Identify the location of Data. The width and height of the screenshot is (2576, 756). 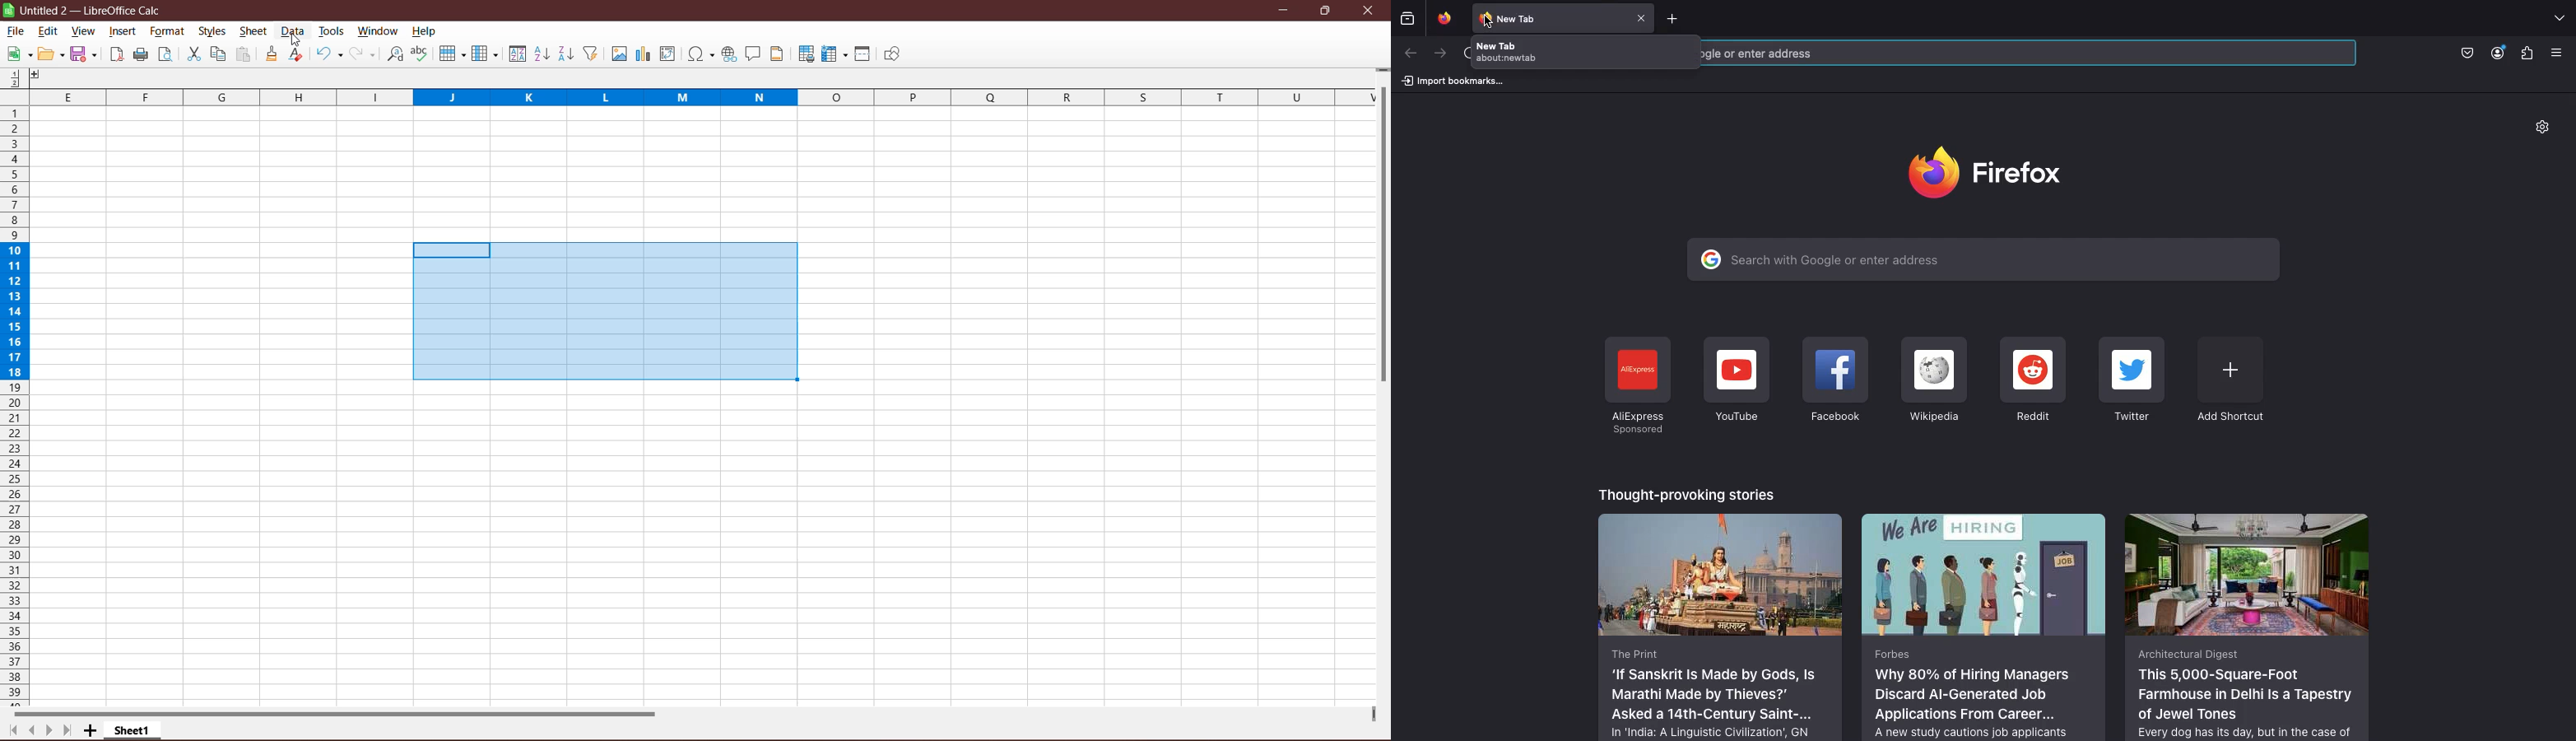
(293, 31).